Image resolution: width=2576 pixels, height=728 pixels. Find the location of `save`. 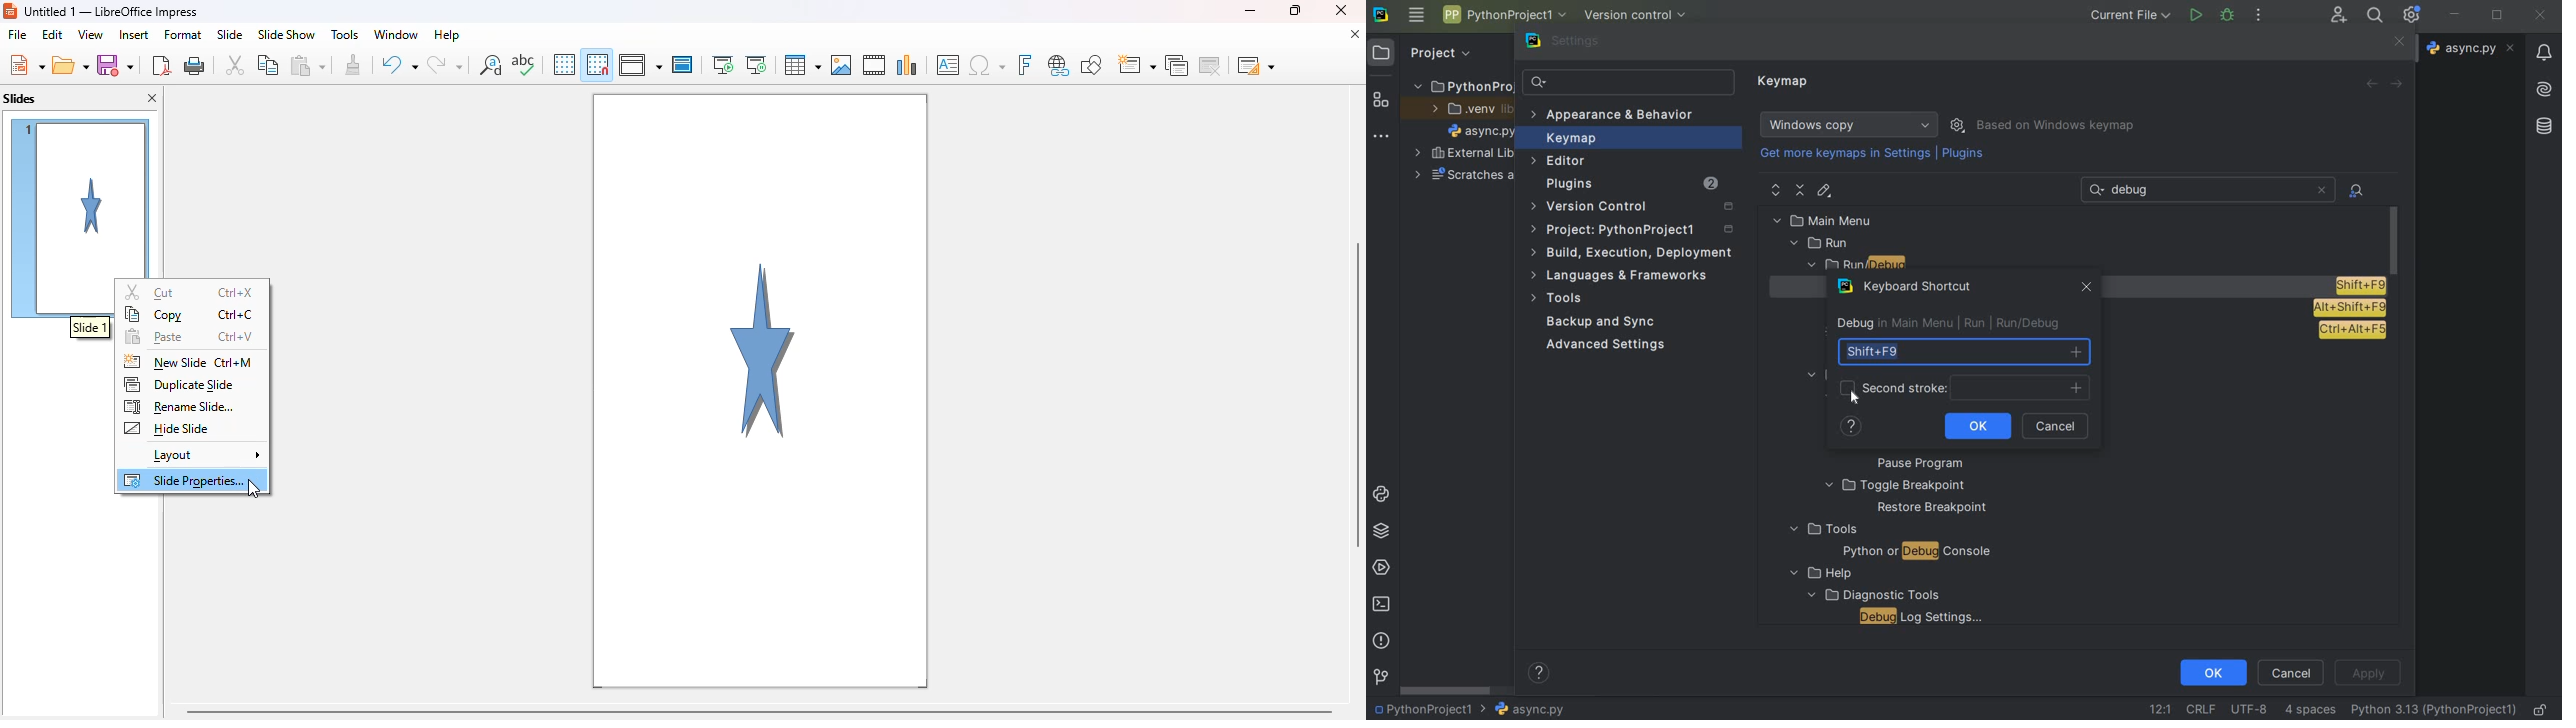

save is located at coordinates (114, 64).